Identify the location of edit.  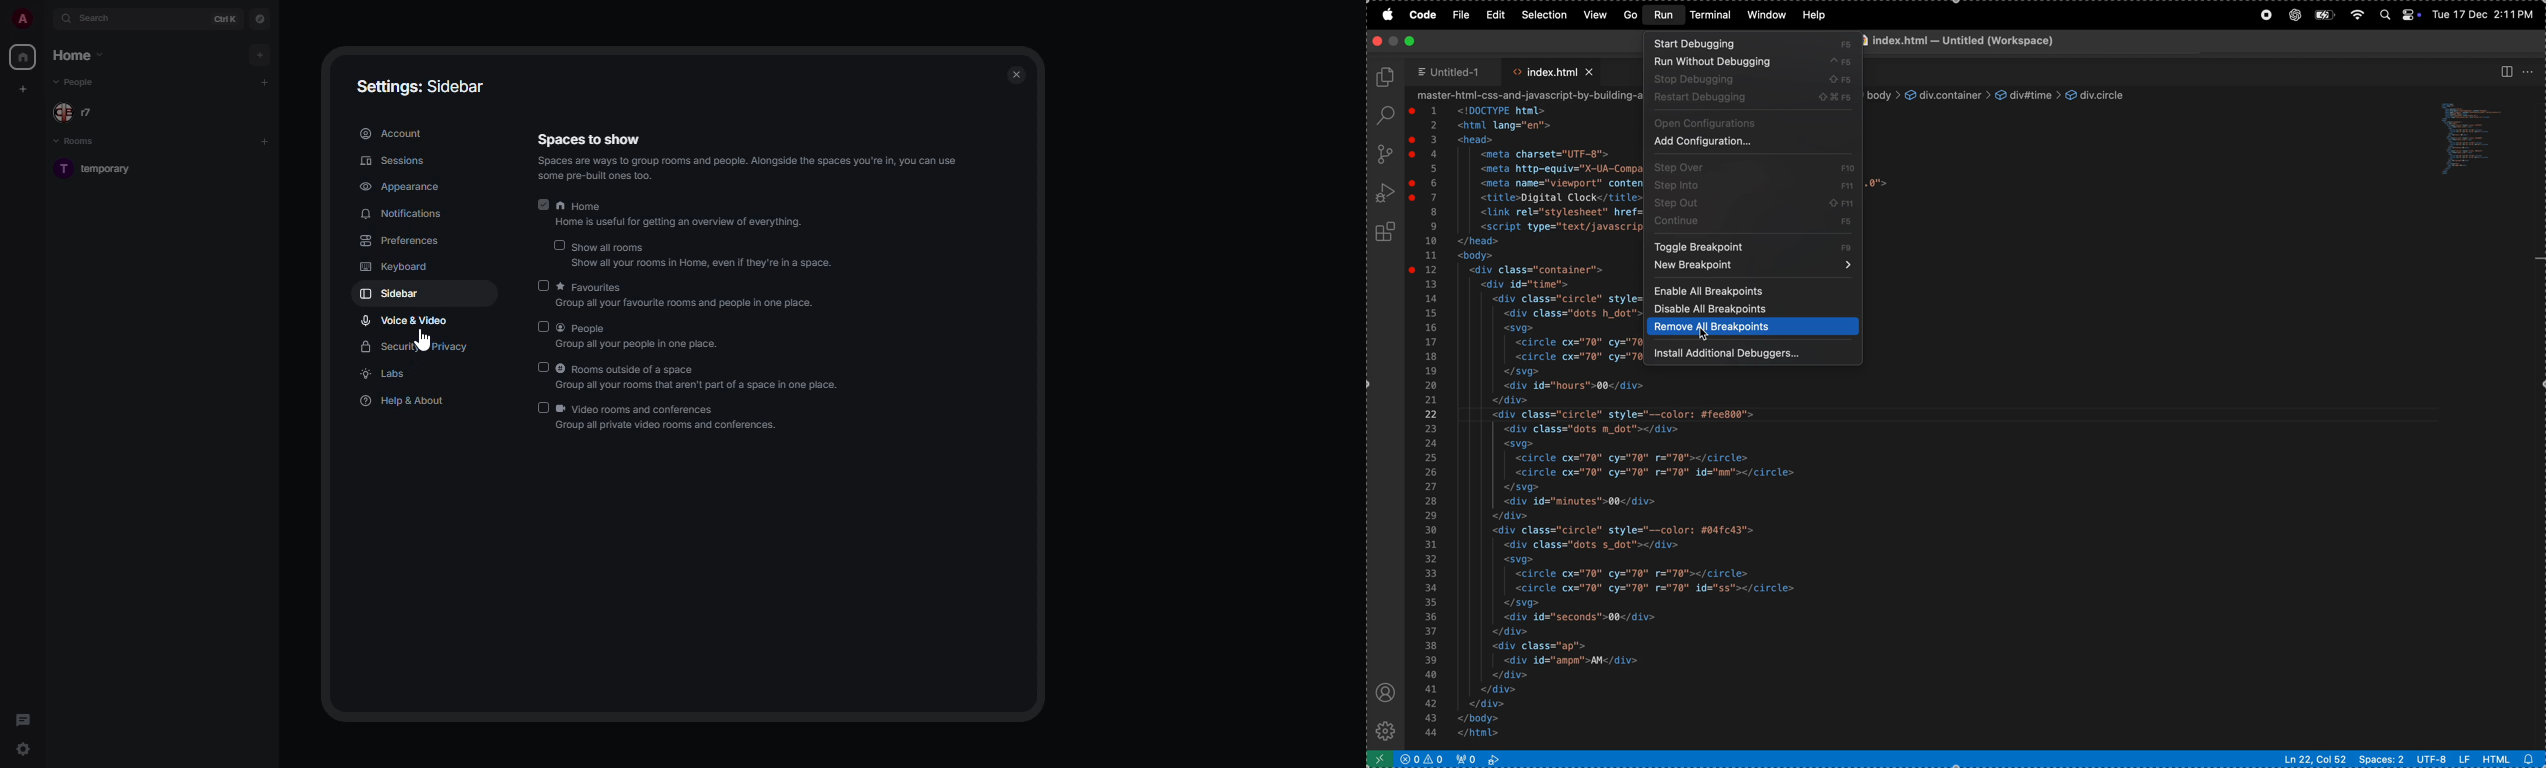
(1496, 15).